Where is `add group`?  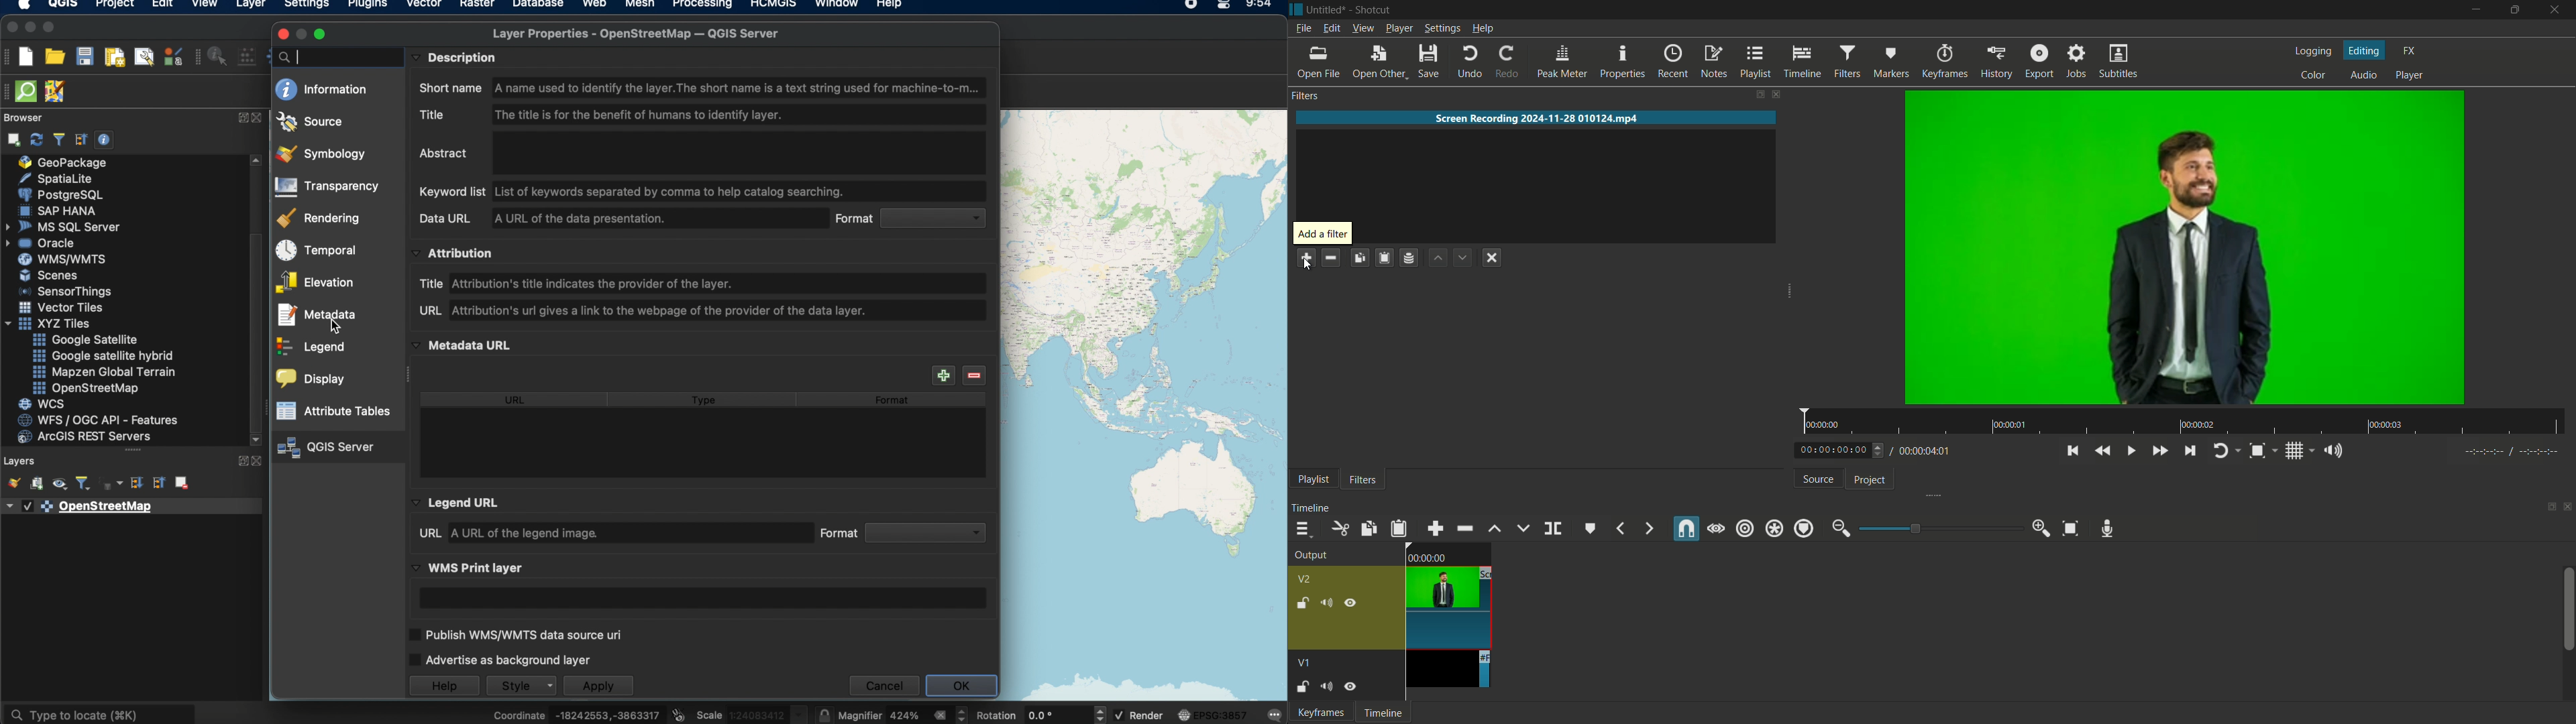
add group is located at coordinates (36, 484).